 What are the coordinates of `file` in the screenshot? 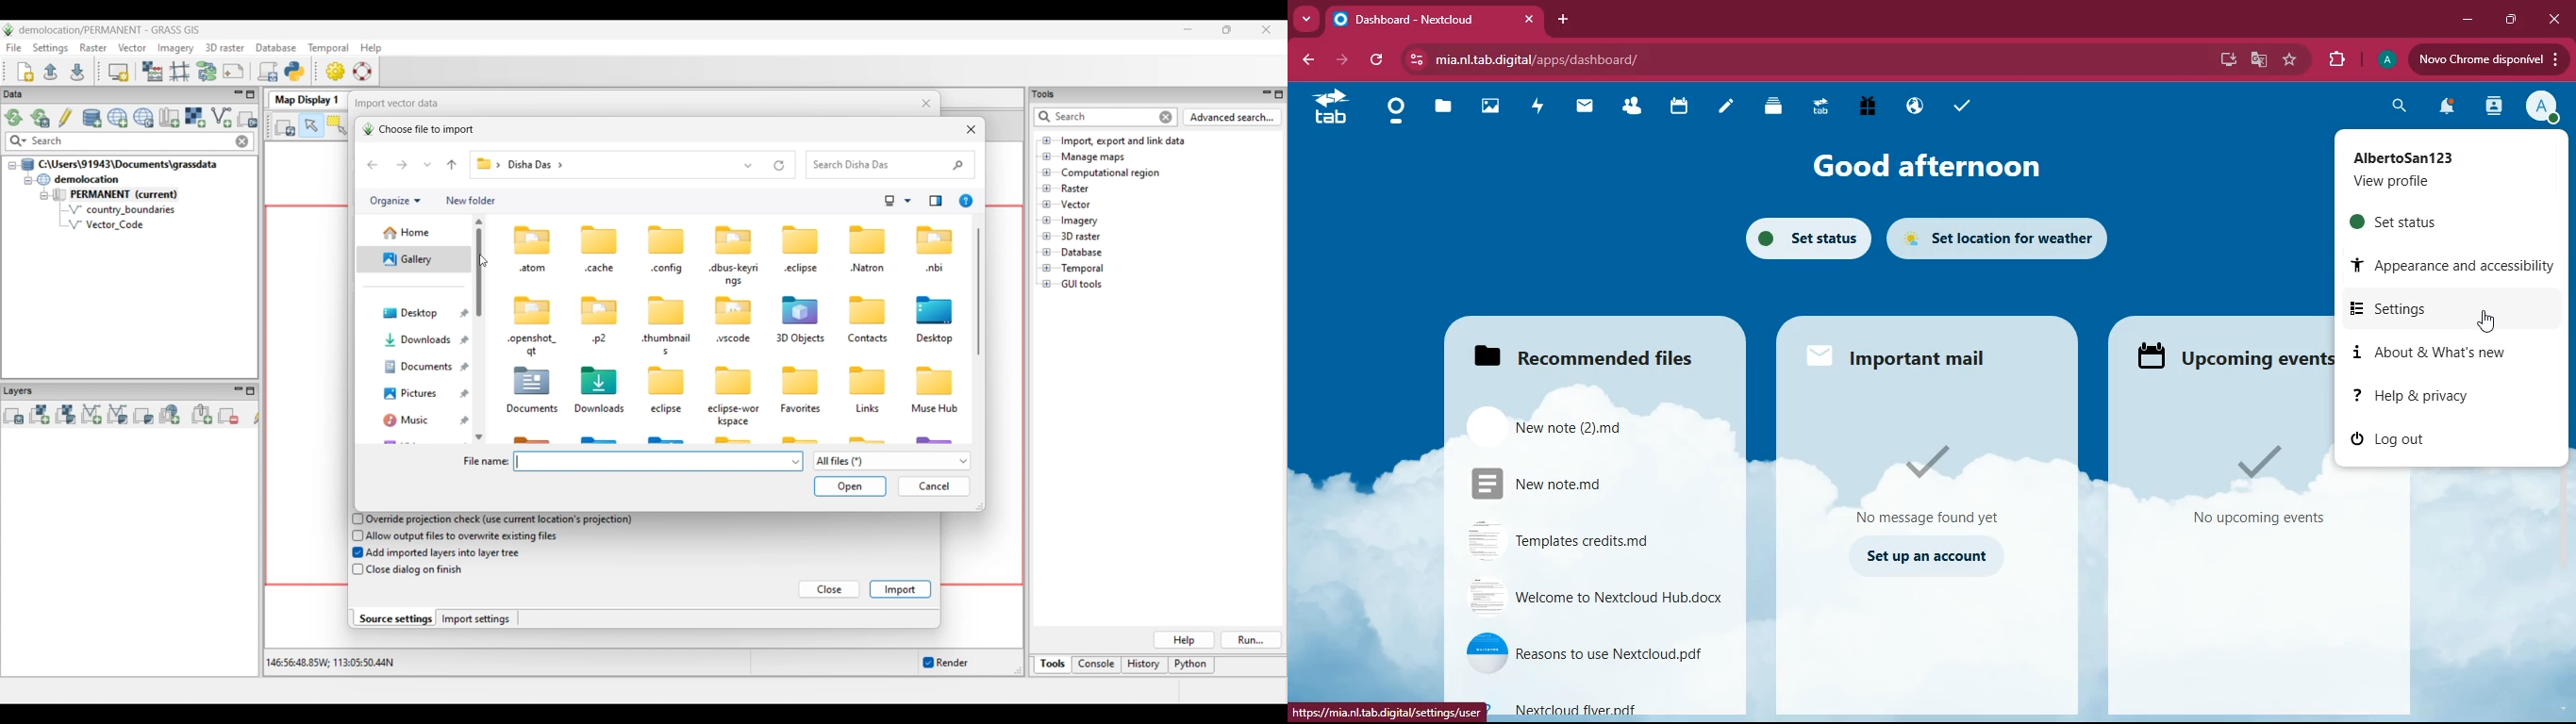 It's located at (1578, 423).